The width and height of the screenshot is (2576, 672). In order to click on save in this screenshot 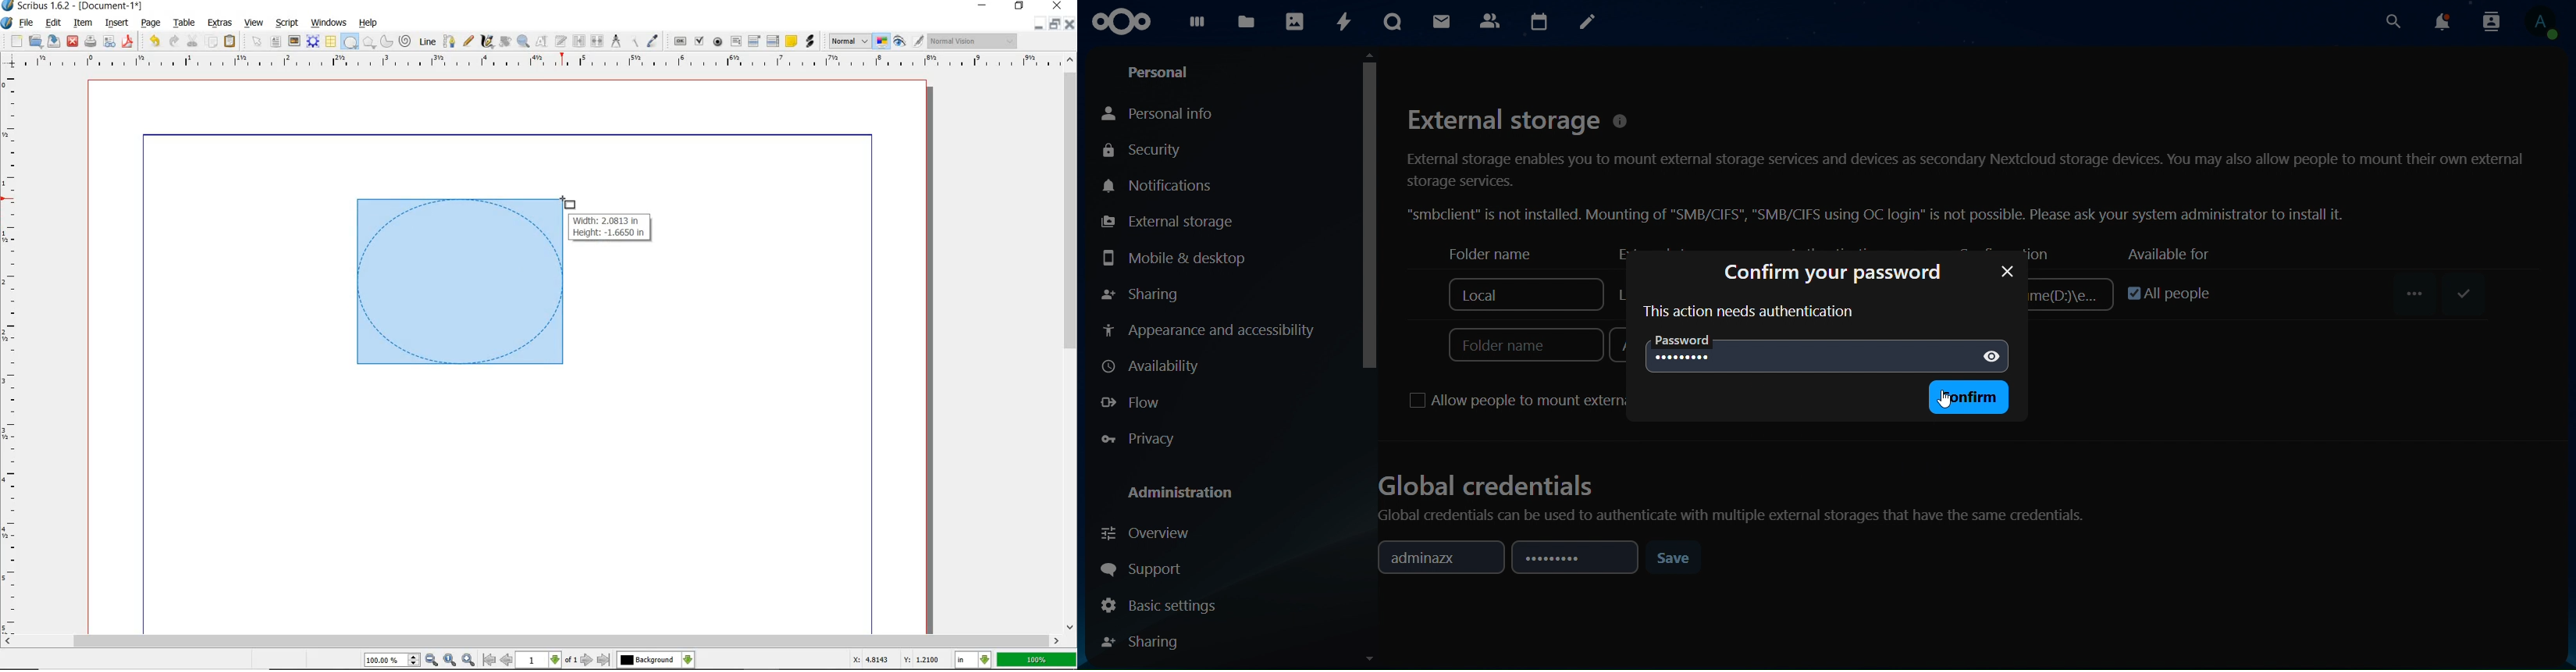, I will do `click(1677, 558)`.